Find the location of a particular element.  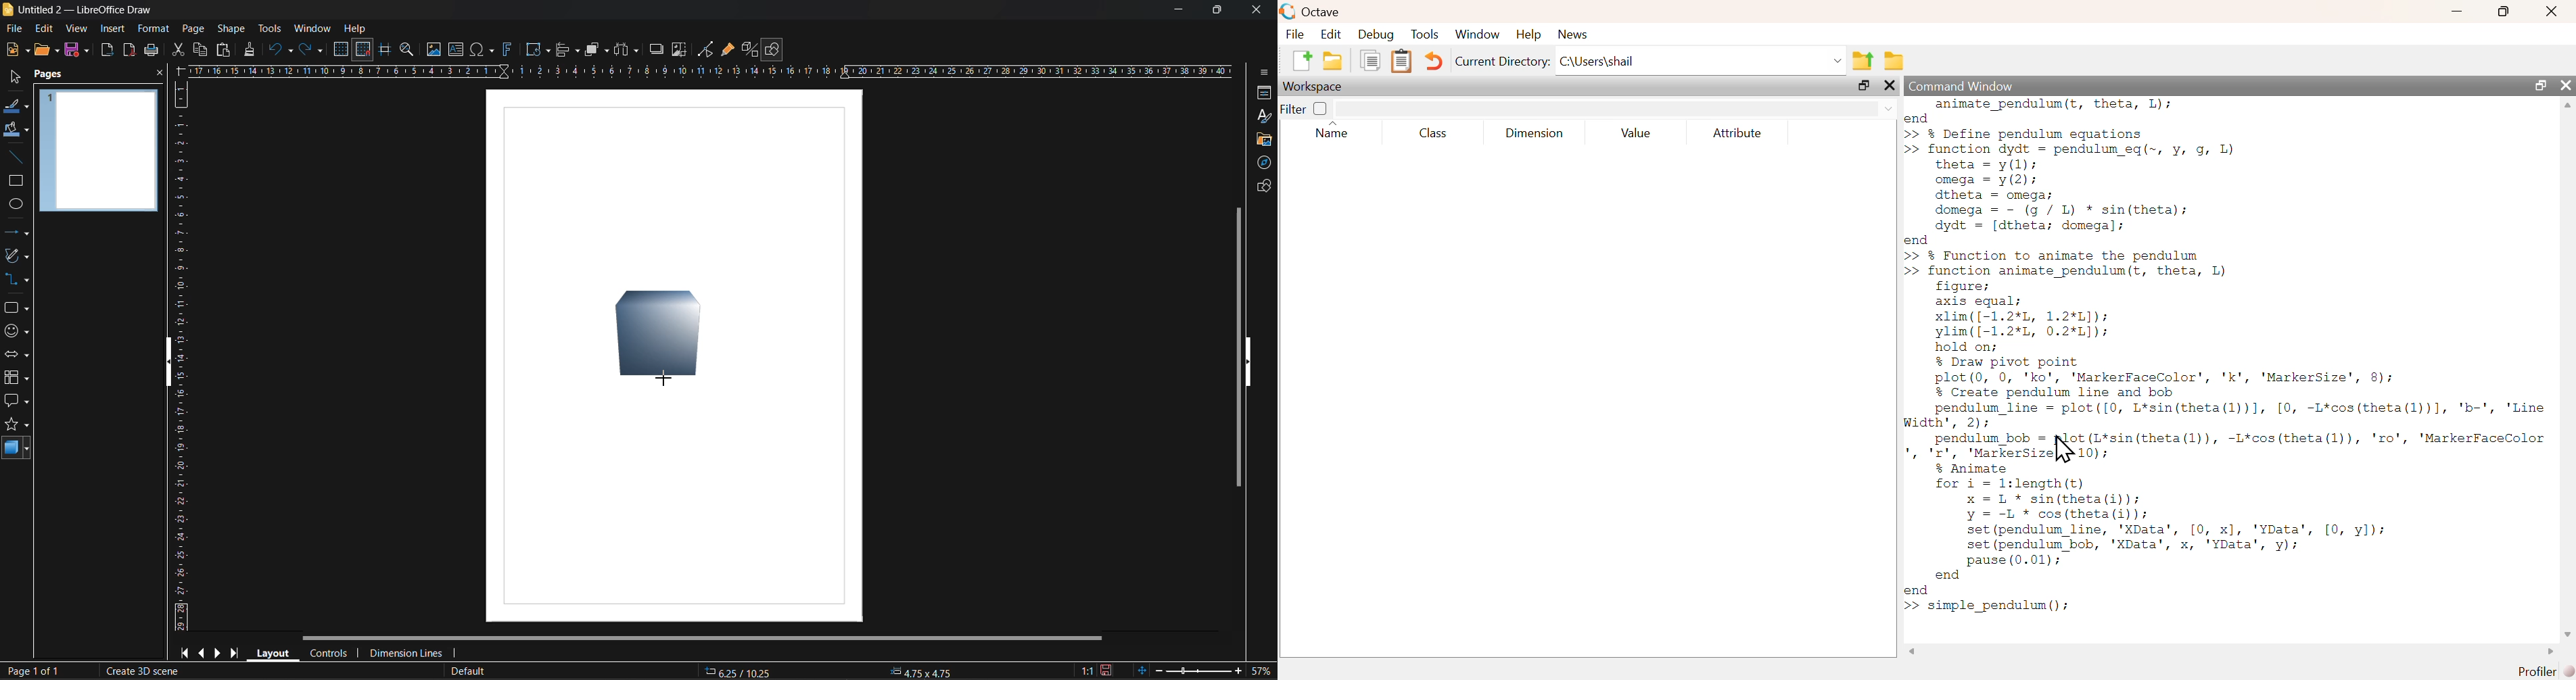

tools is located at coordinates (270, 28).